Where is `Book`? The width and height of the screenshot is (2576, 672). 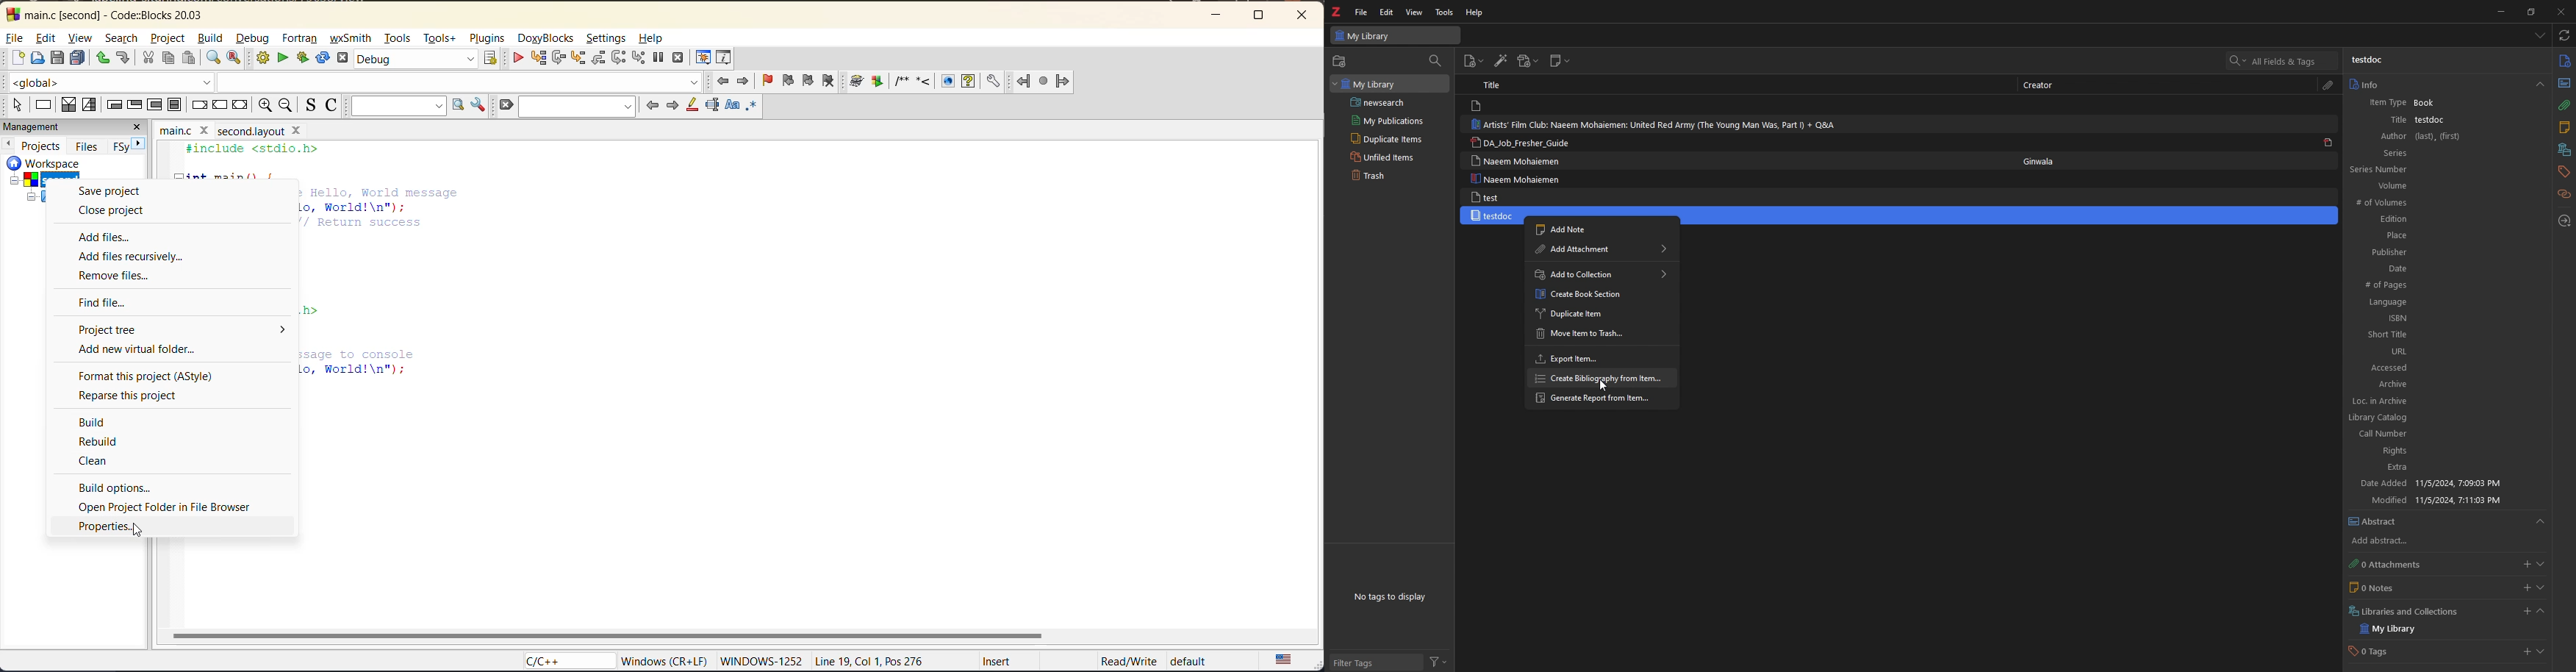 Book is located at coordinates (2431, 103).